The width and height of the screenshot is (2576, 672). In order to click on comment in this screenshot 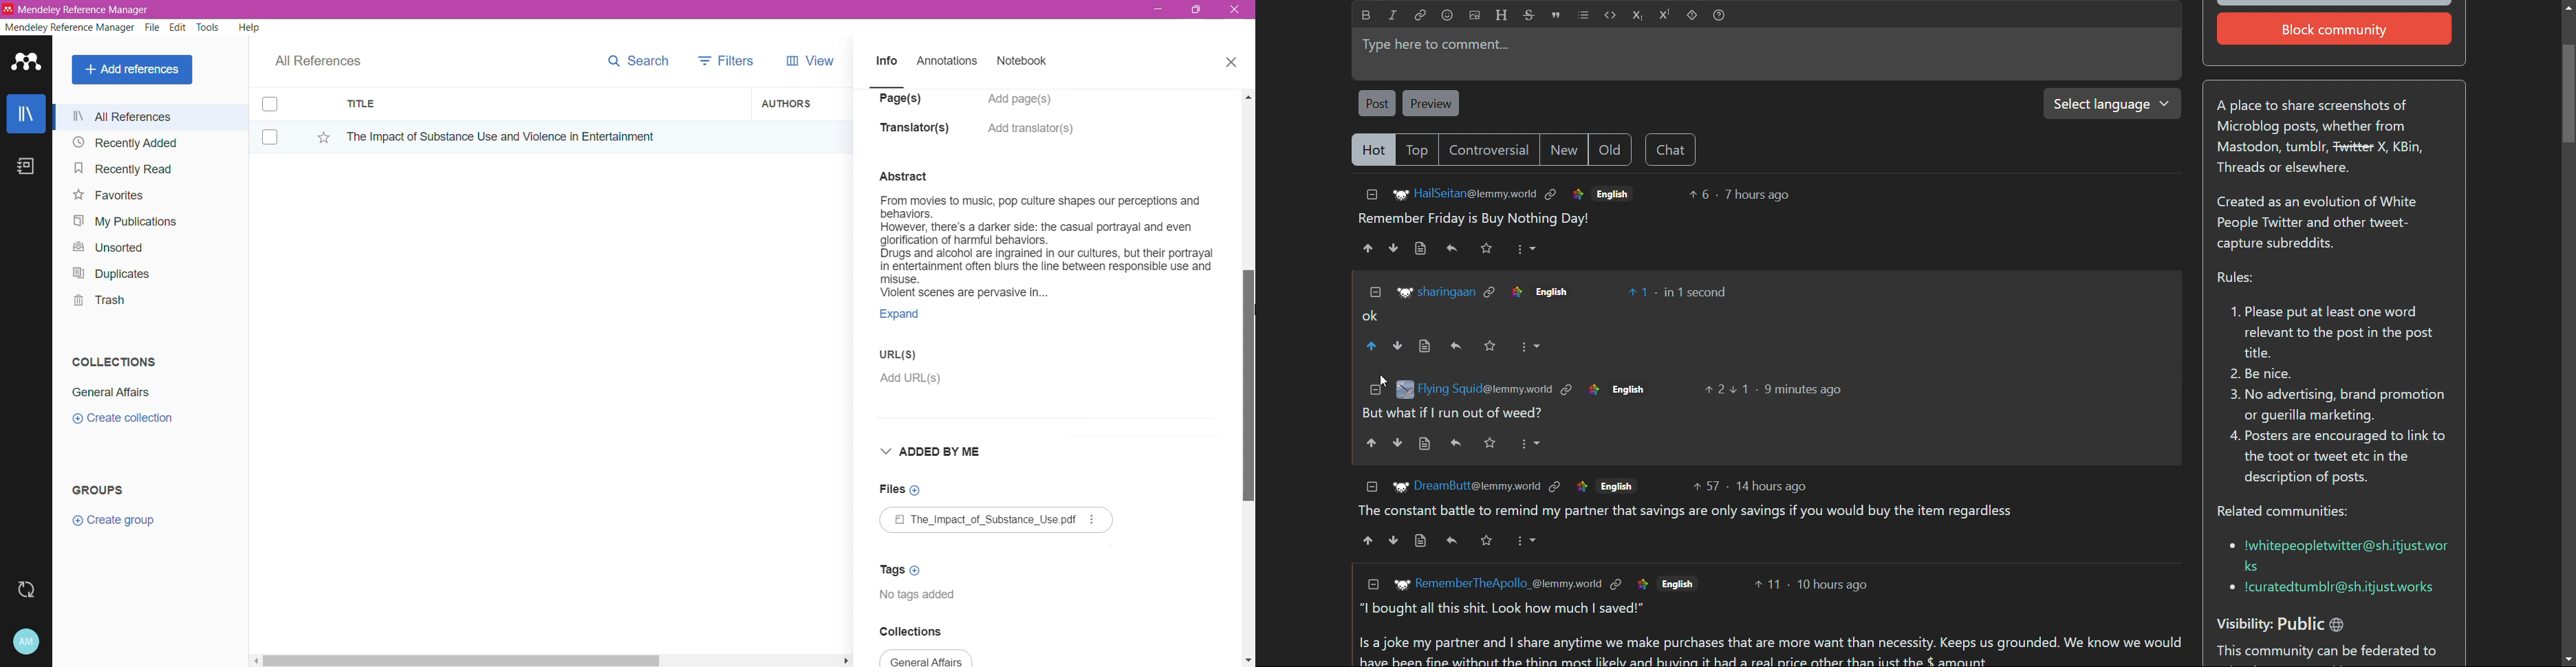, I will do `click(1760, 511)`.